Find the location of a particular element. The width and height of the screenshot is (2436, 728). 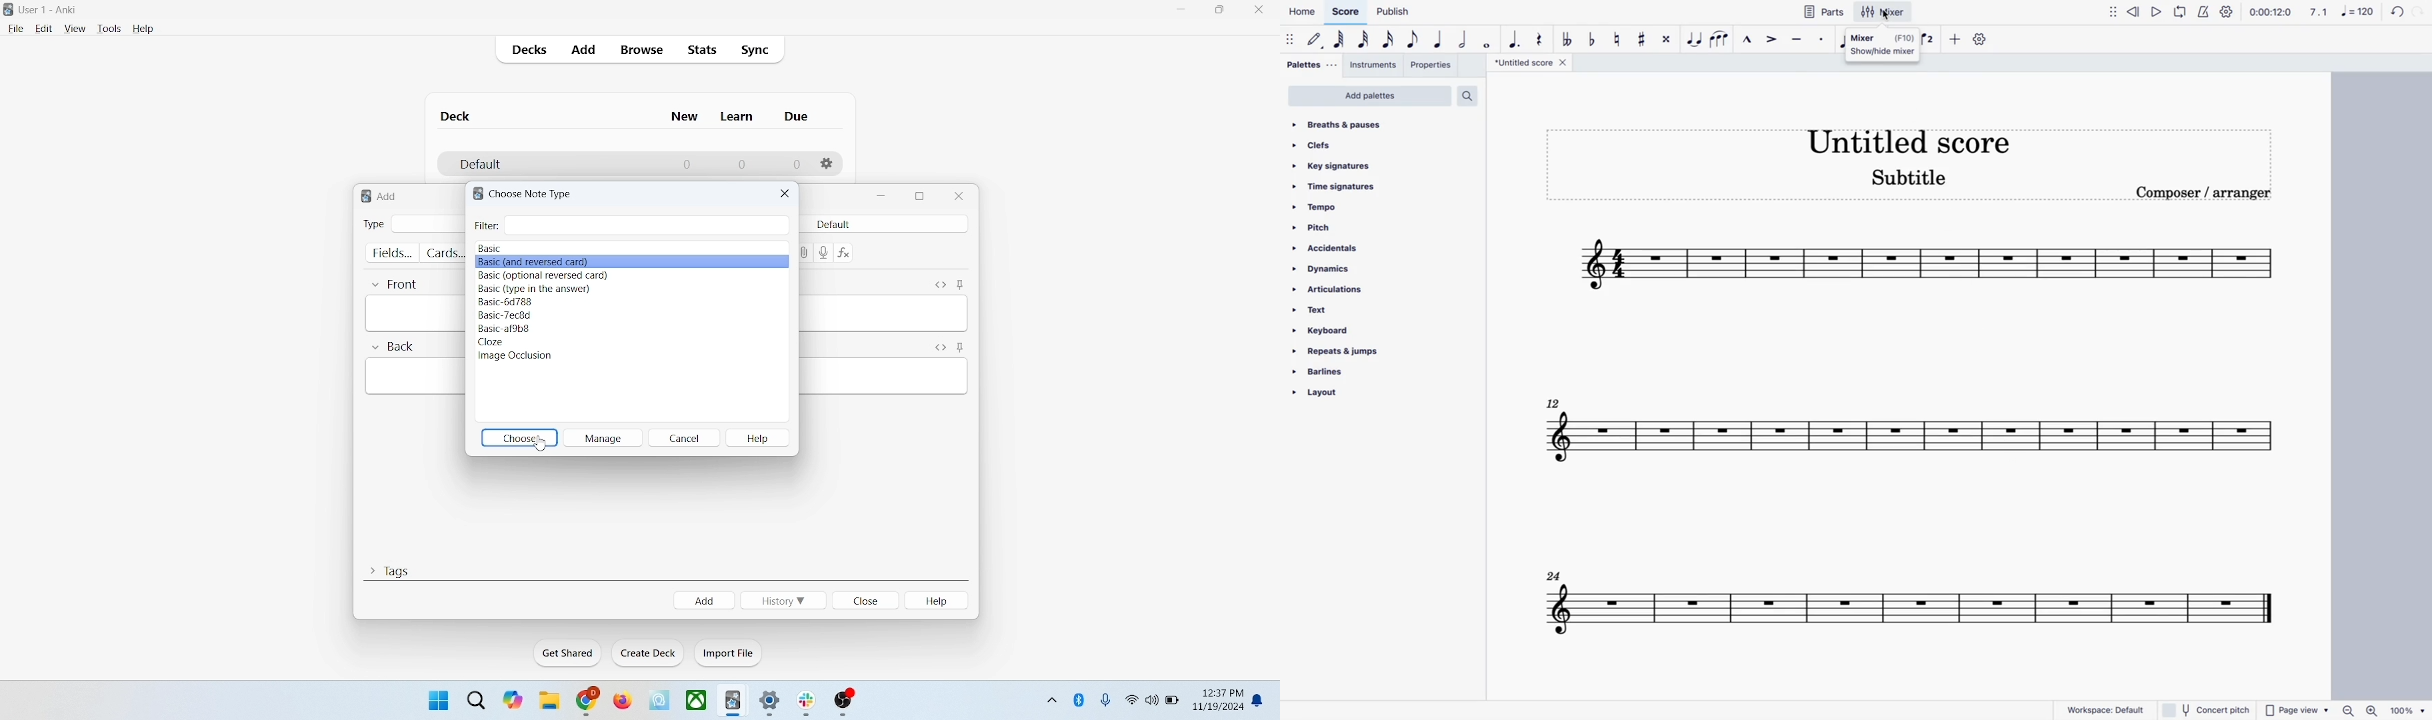

12:37 PM is located at coordinates (1221, 693).